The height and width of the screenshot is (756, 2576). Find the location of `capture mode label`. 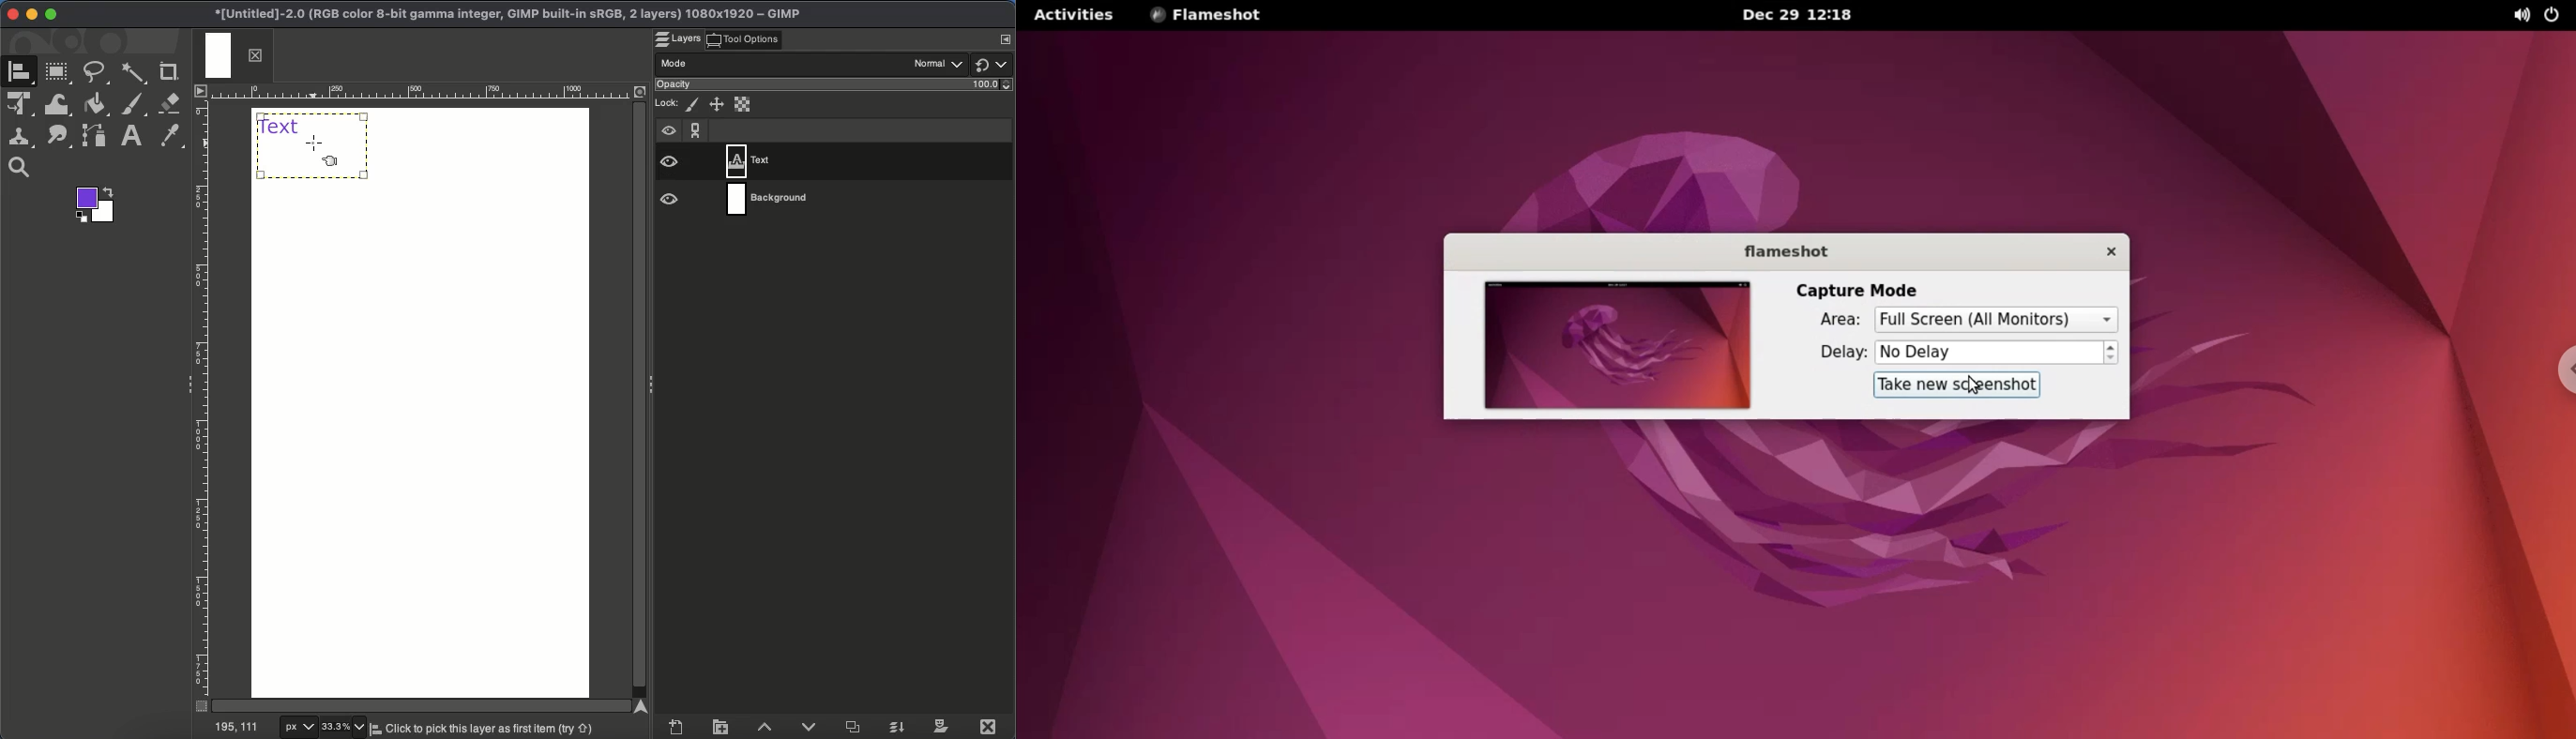

capture mode label is located at coordinates (1858, 291).